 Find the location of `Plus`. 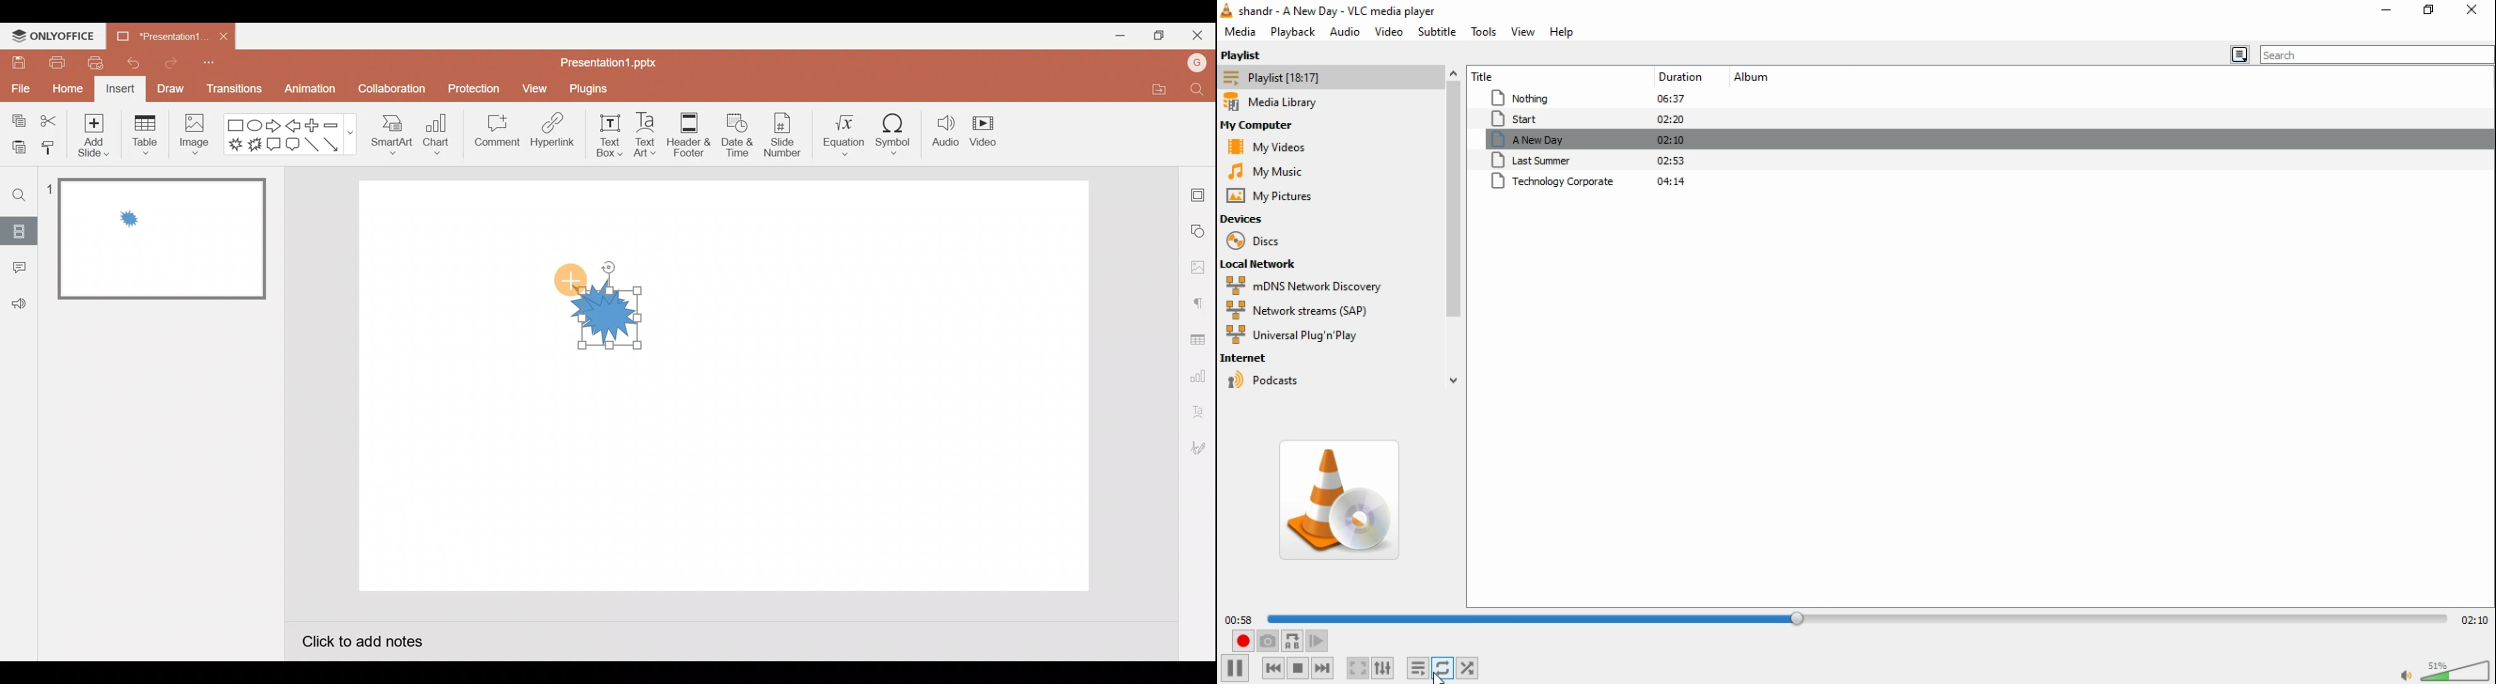

Plus is located at coordinates (311, 125).